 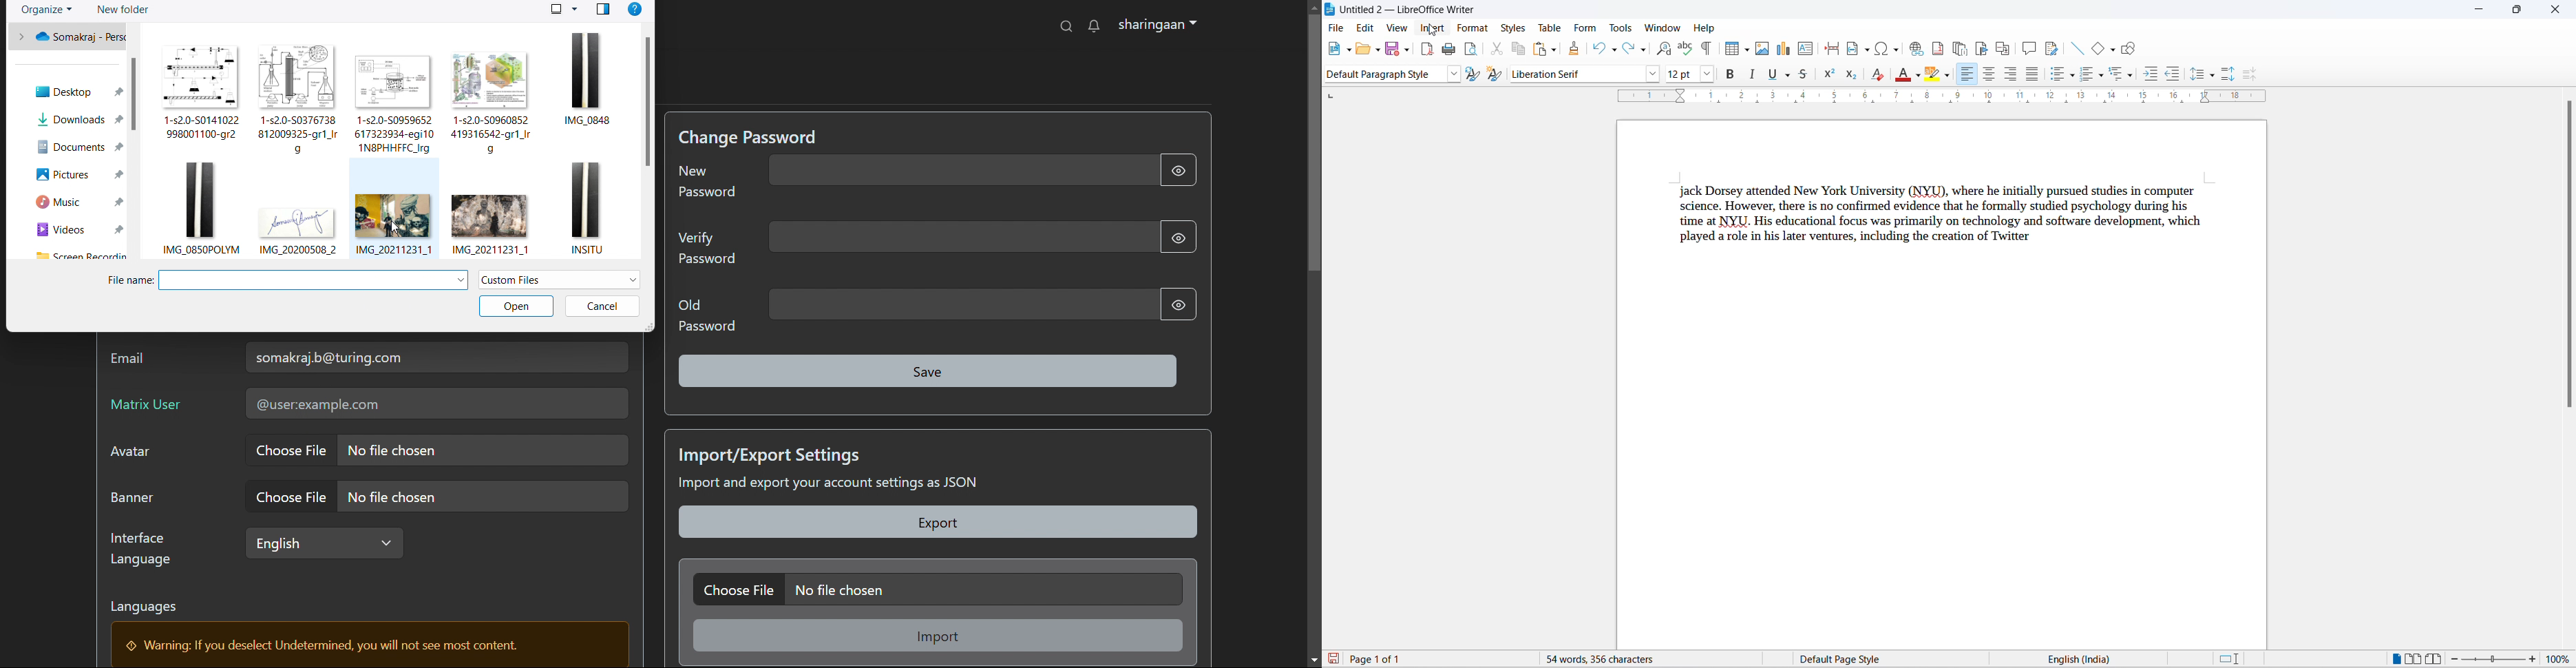 I want to click on search, so click(x=1067, y=25).